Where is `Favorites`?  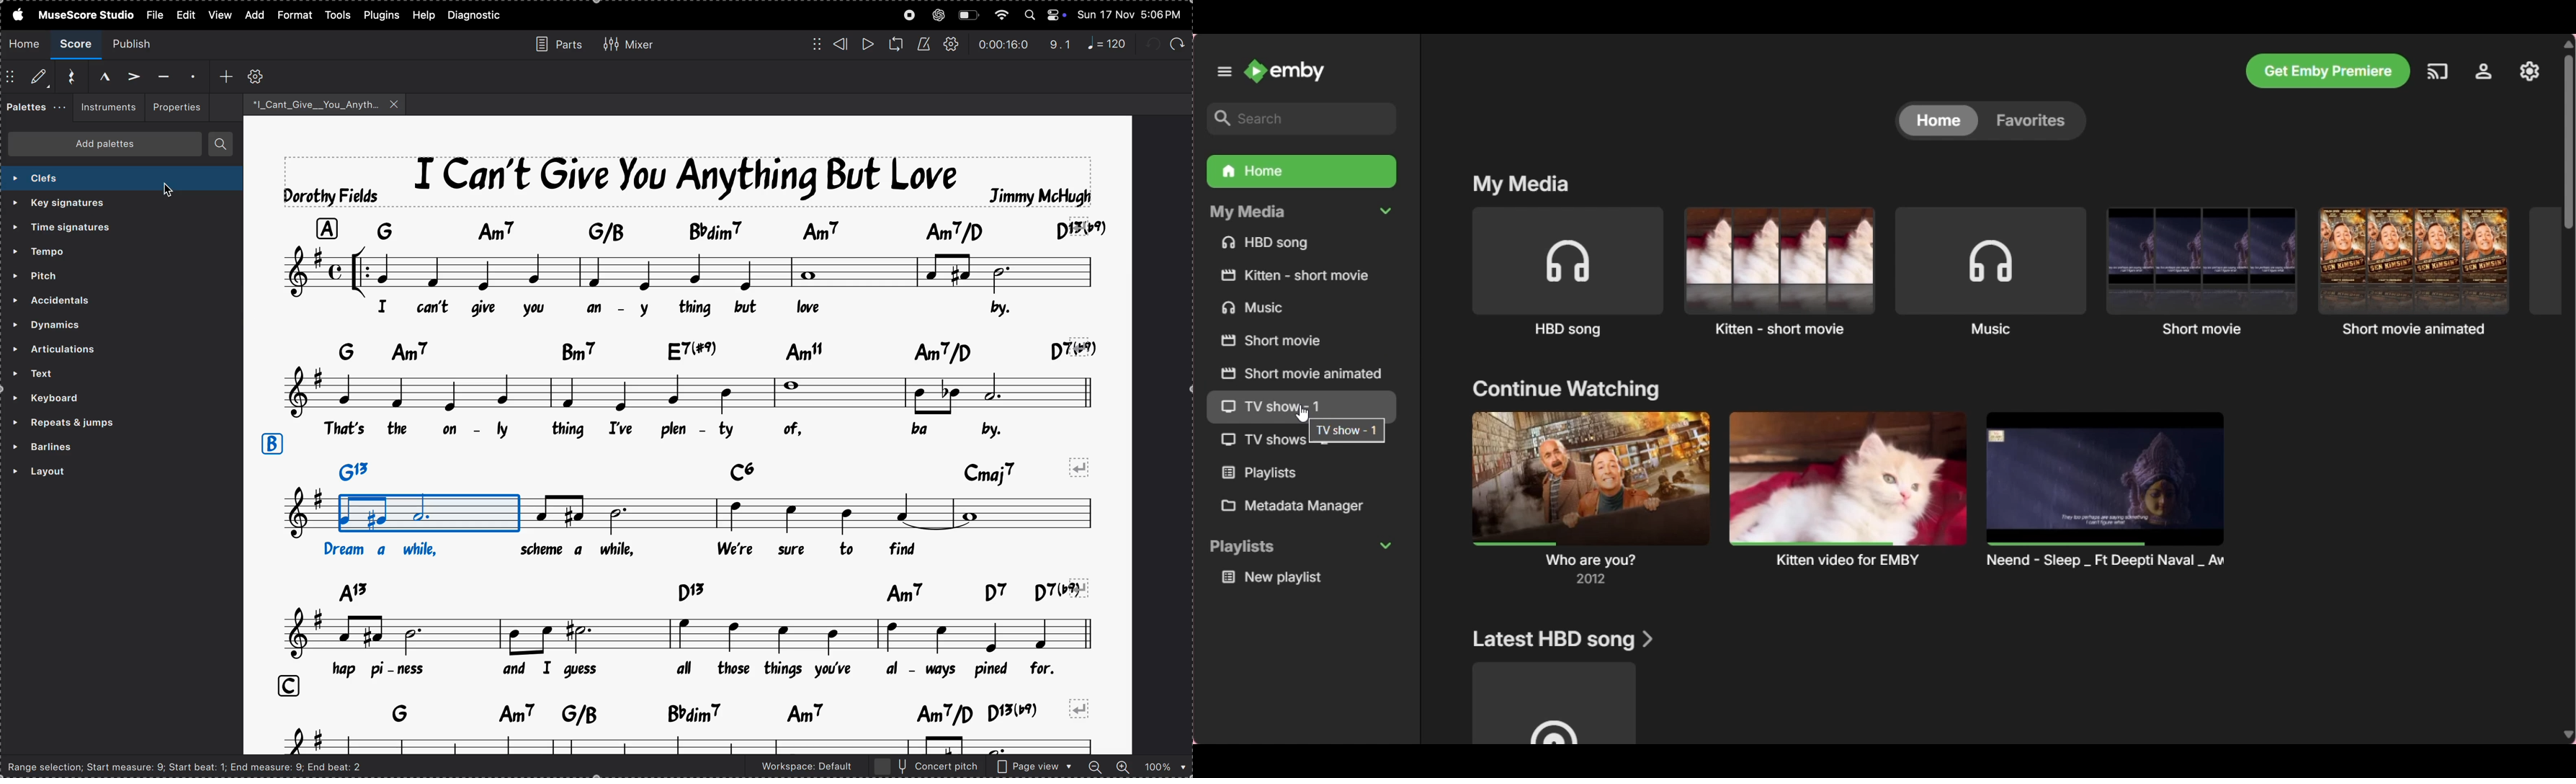
Favorites is located at coordinates (2037, 120).